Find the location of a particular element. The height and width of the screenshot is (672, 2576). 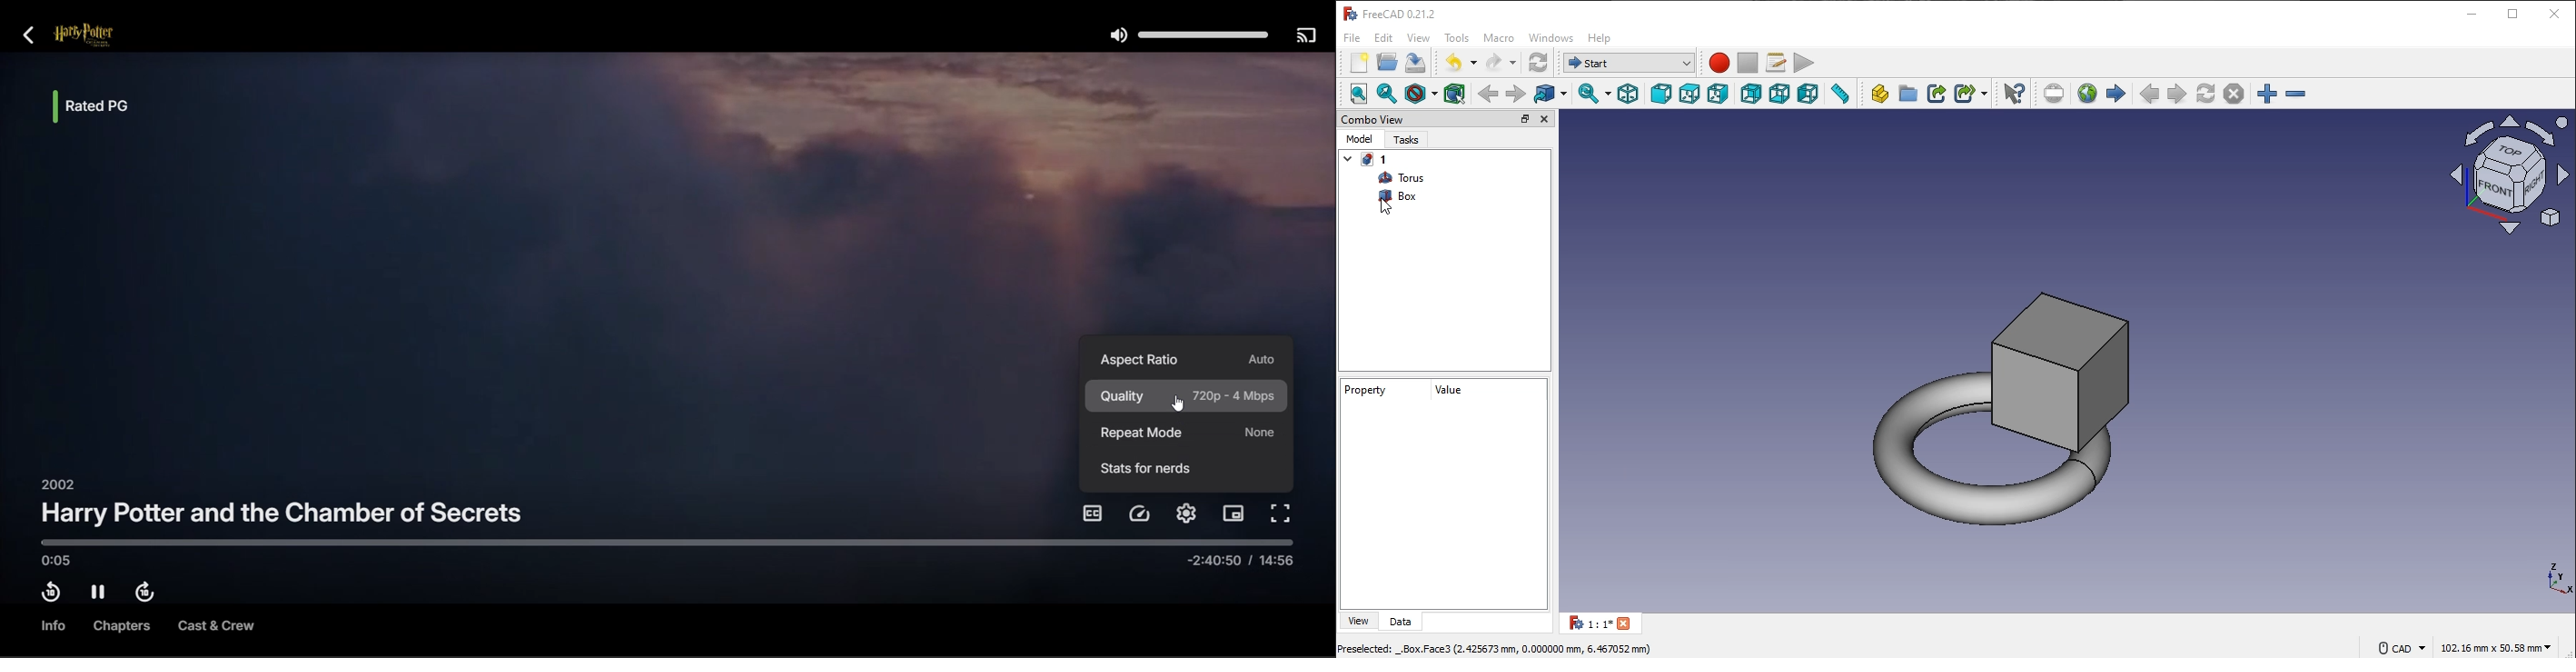

forward is located at coordinates (1517, 93).